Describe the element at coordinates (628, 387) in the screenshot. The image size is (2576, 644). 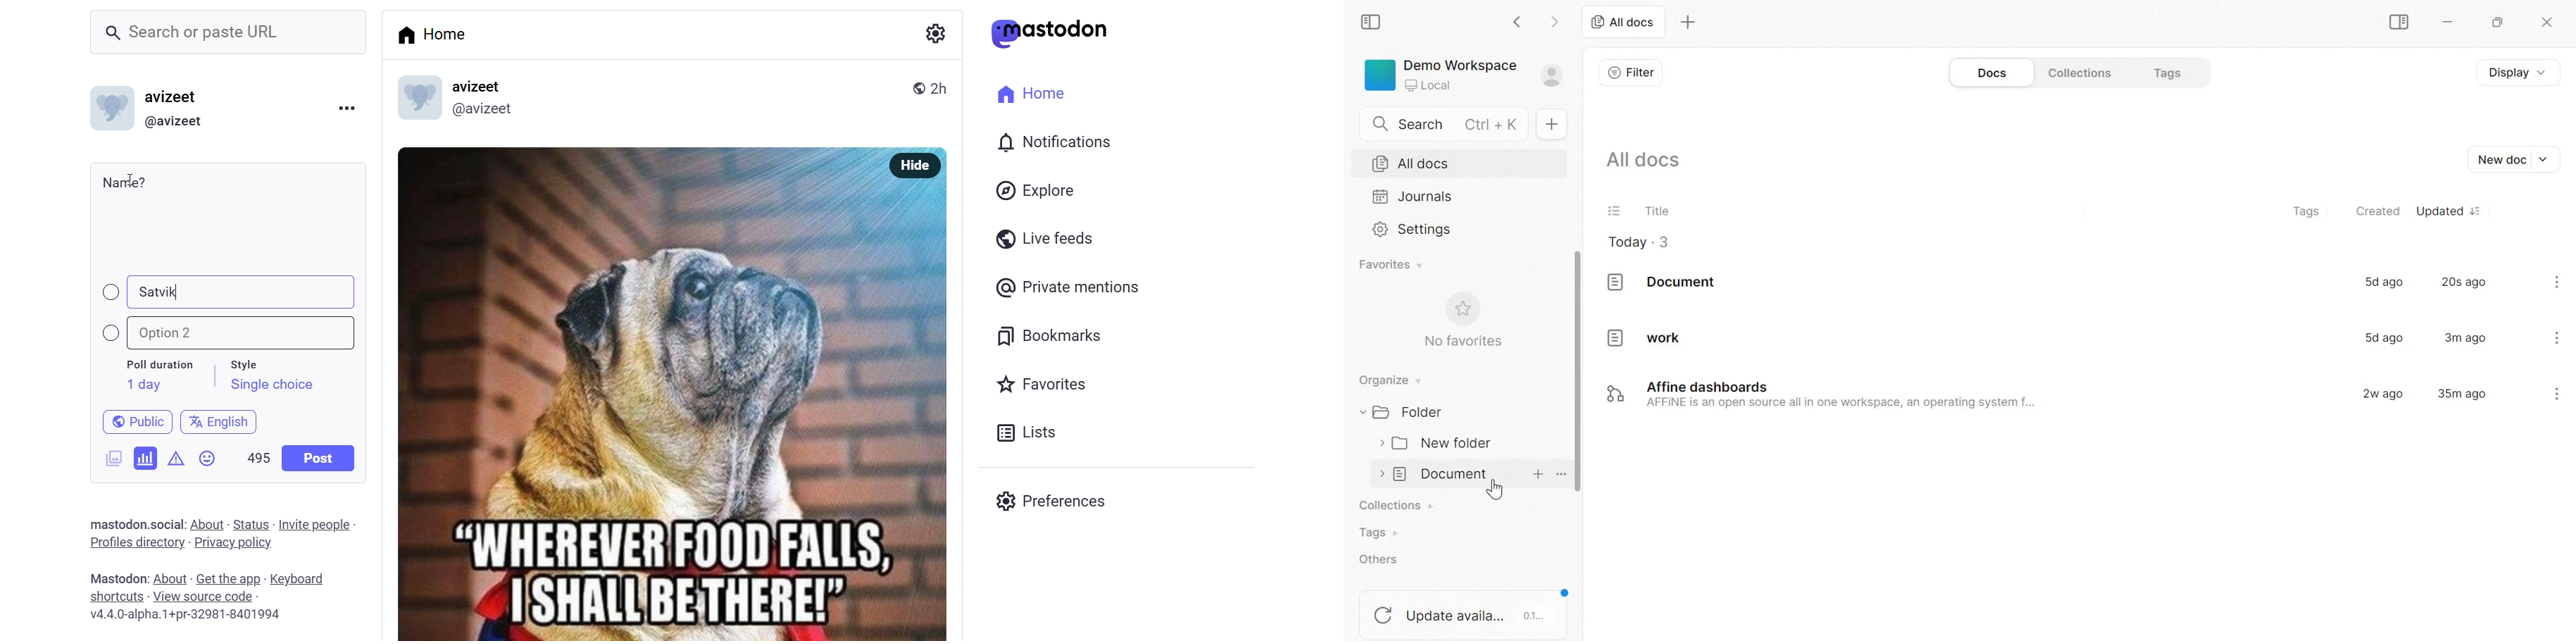
I see `post image` at that location.